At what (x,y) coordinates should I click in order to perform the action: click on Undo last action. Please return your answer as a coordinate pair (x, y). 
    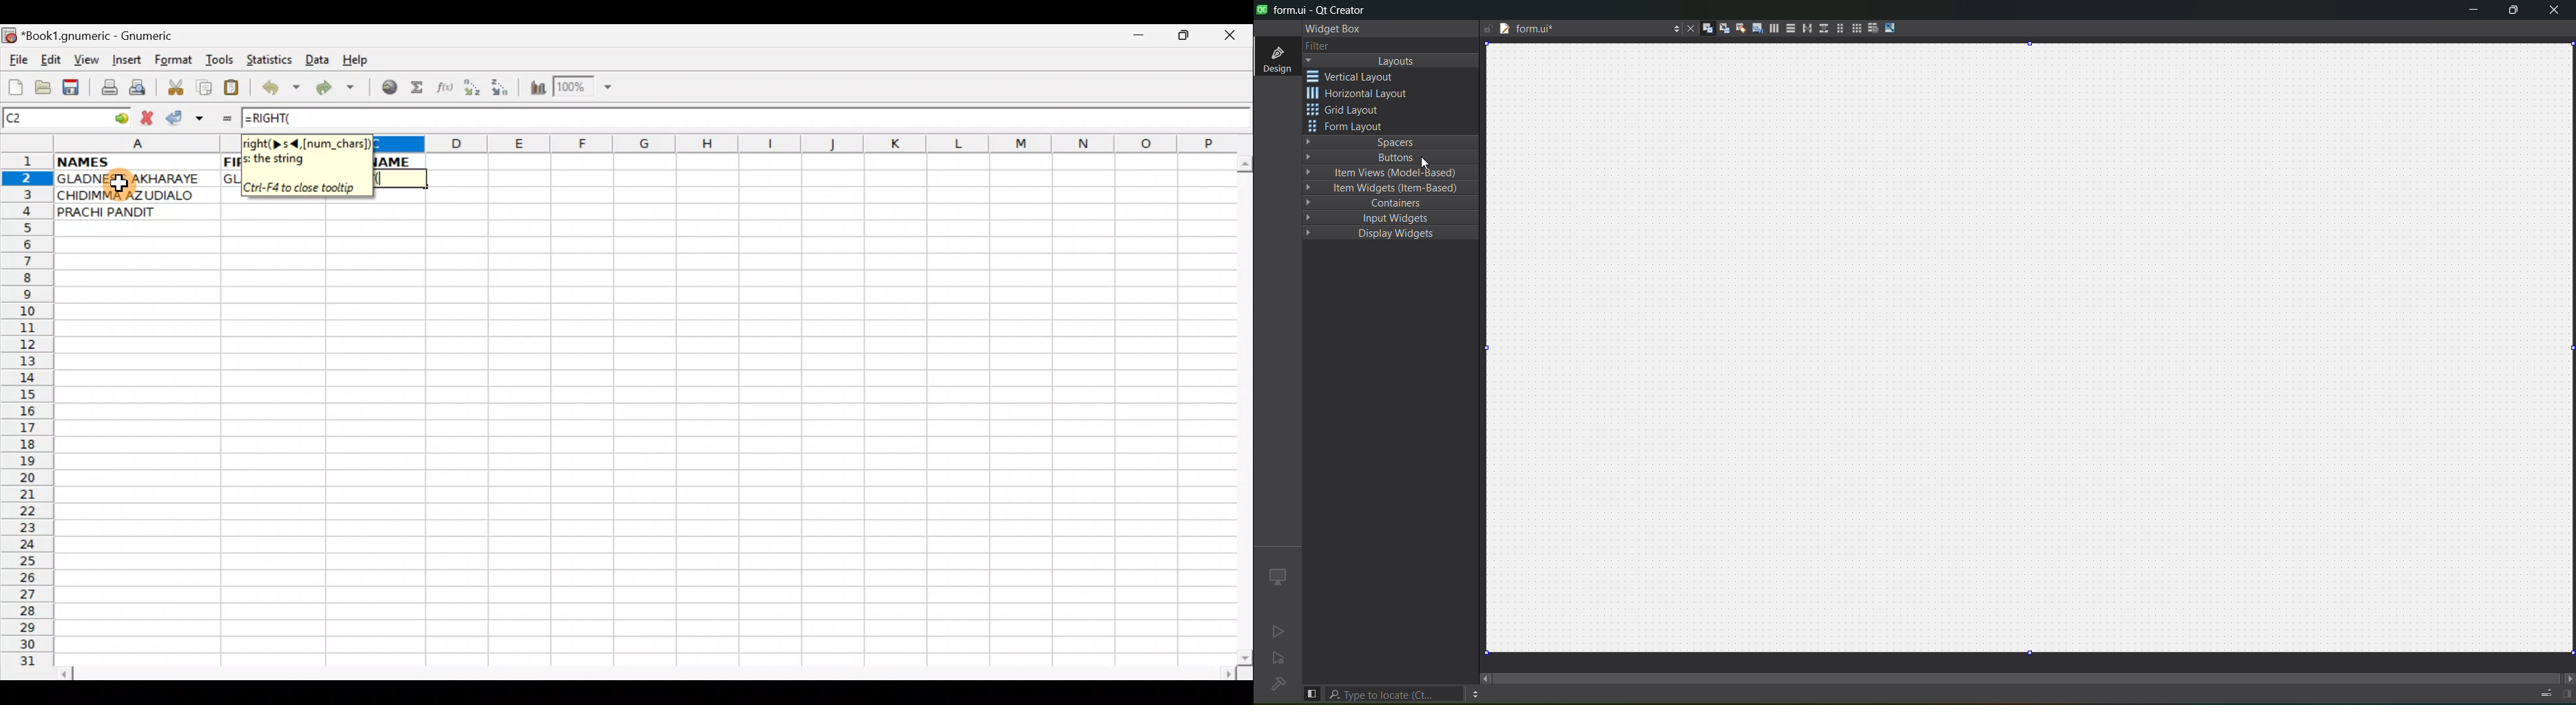
    Looking at the image, I should click on (283, 89).